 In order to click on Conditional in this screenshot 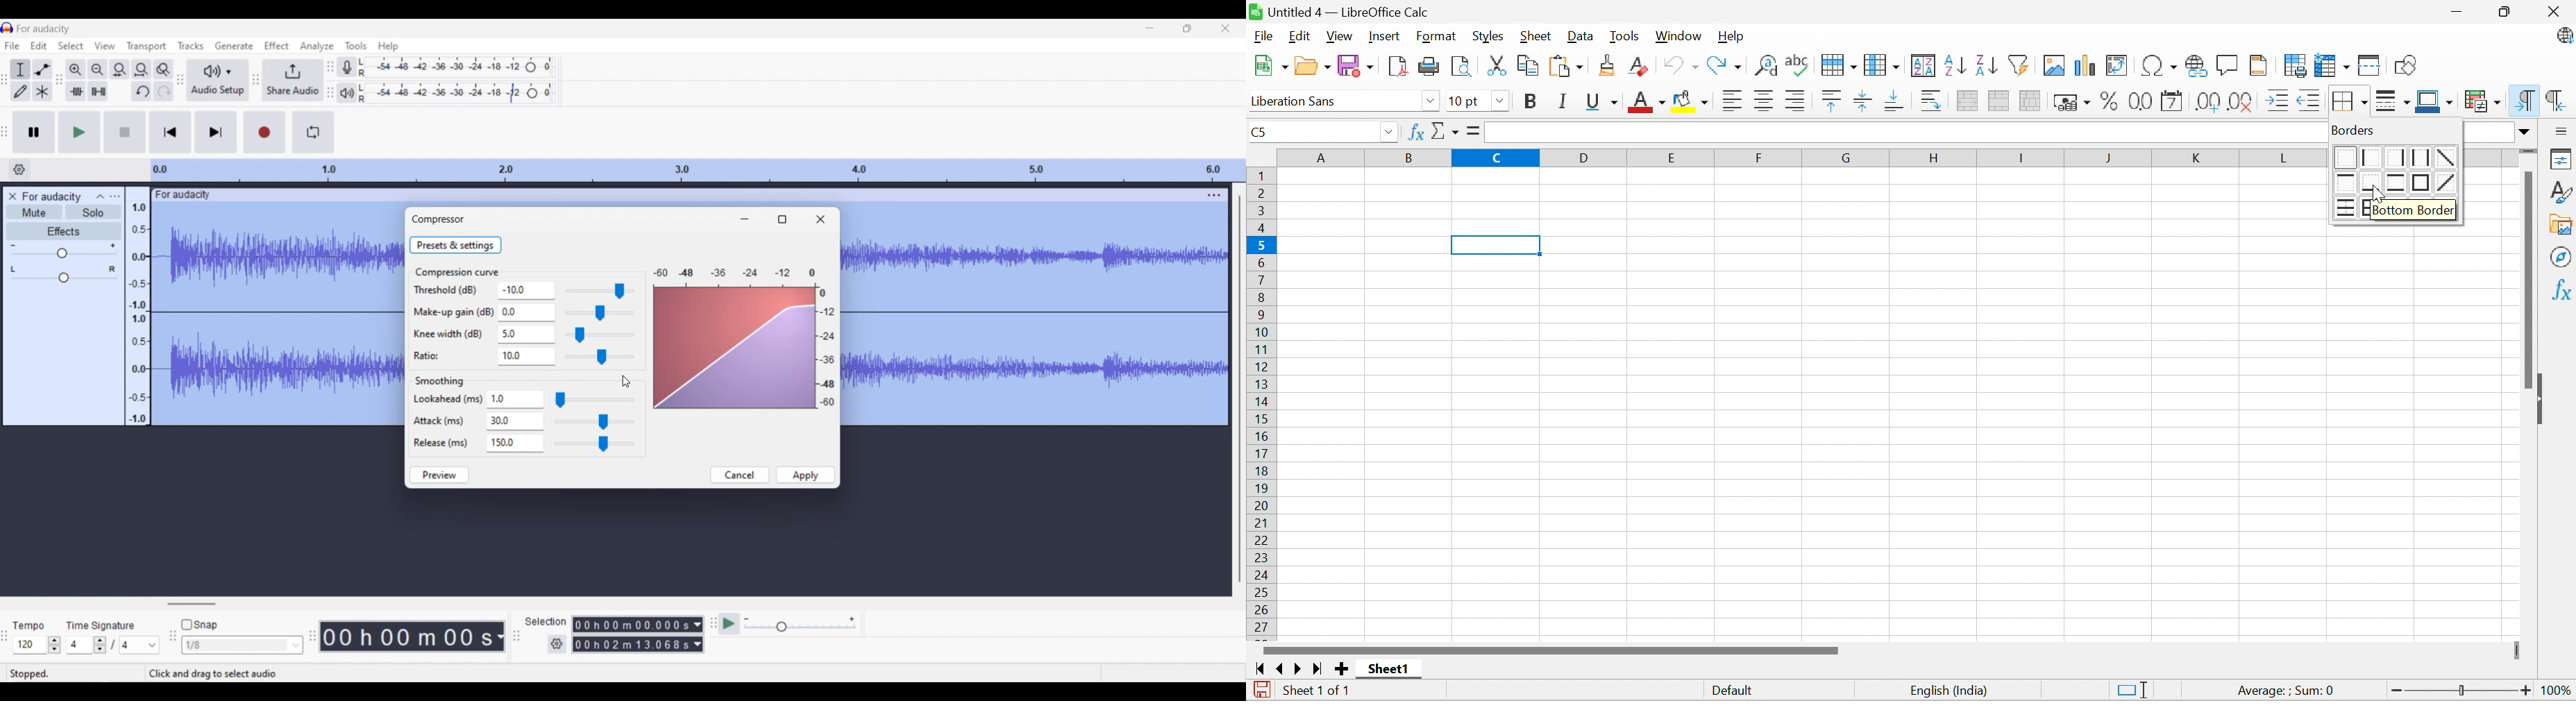, I will do `click(2484, 101)`.